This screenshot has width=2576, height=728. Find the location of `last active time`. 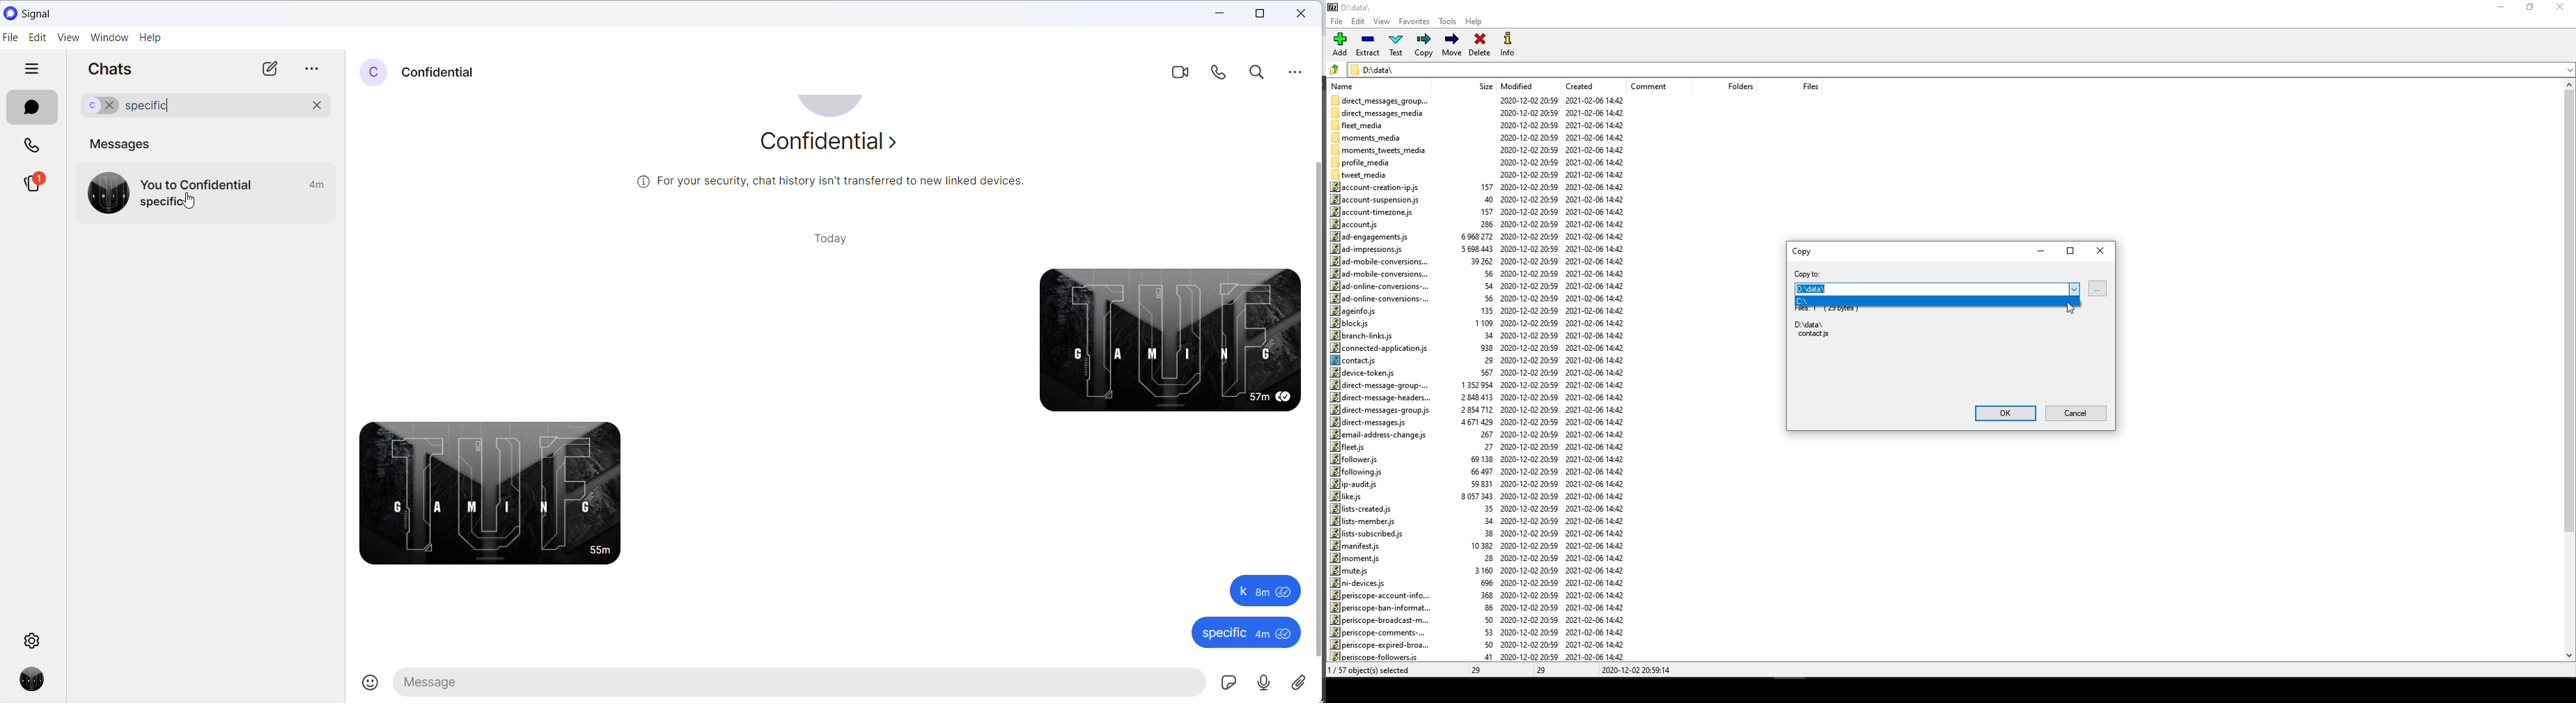

last active time is located at coordinates (318, 186).